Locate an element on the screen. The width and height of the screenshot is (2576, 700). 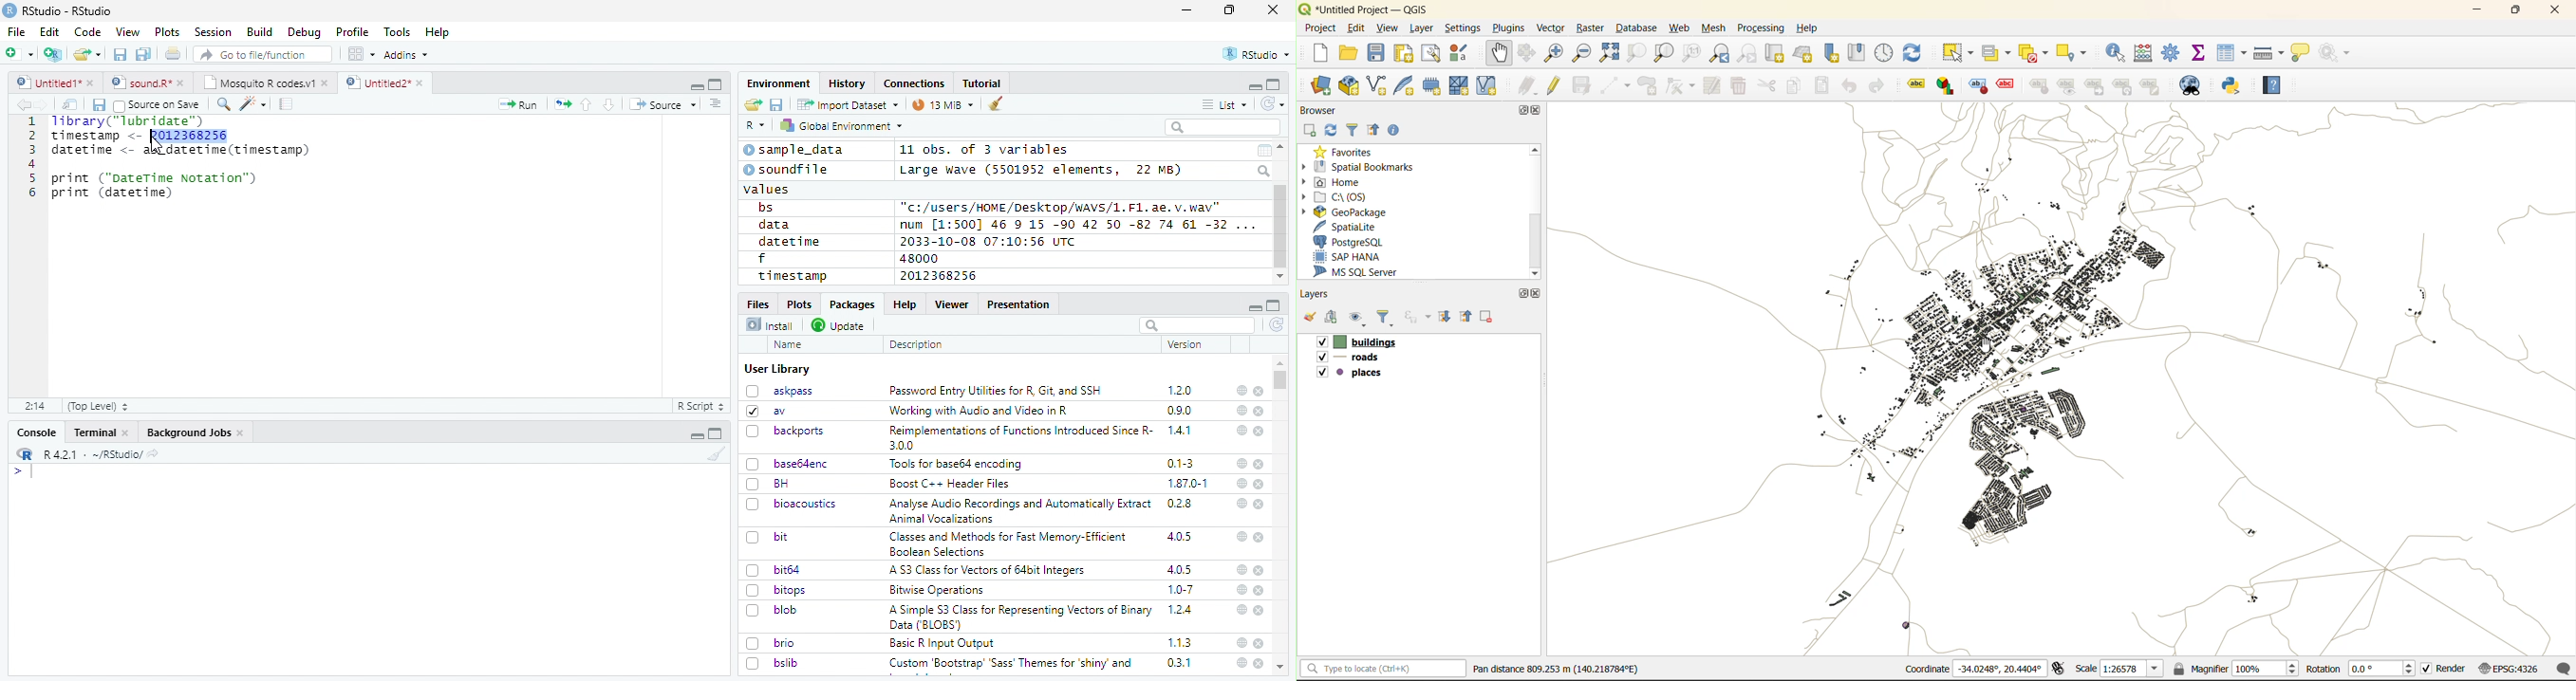
RStudio - RStudio is located at coordinates (67, 10).